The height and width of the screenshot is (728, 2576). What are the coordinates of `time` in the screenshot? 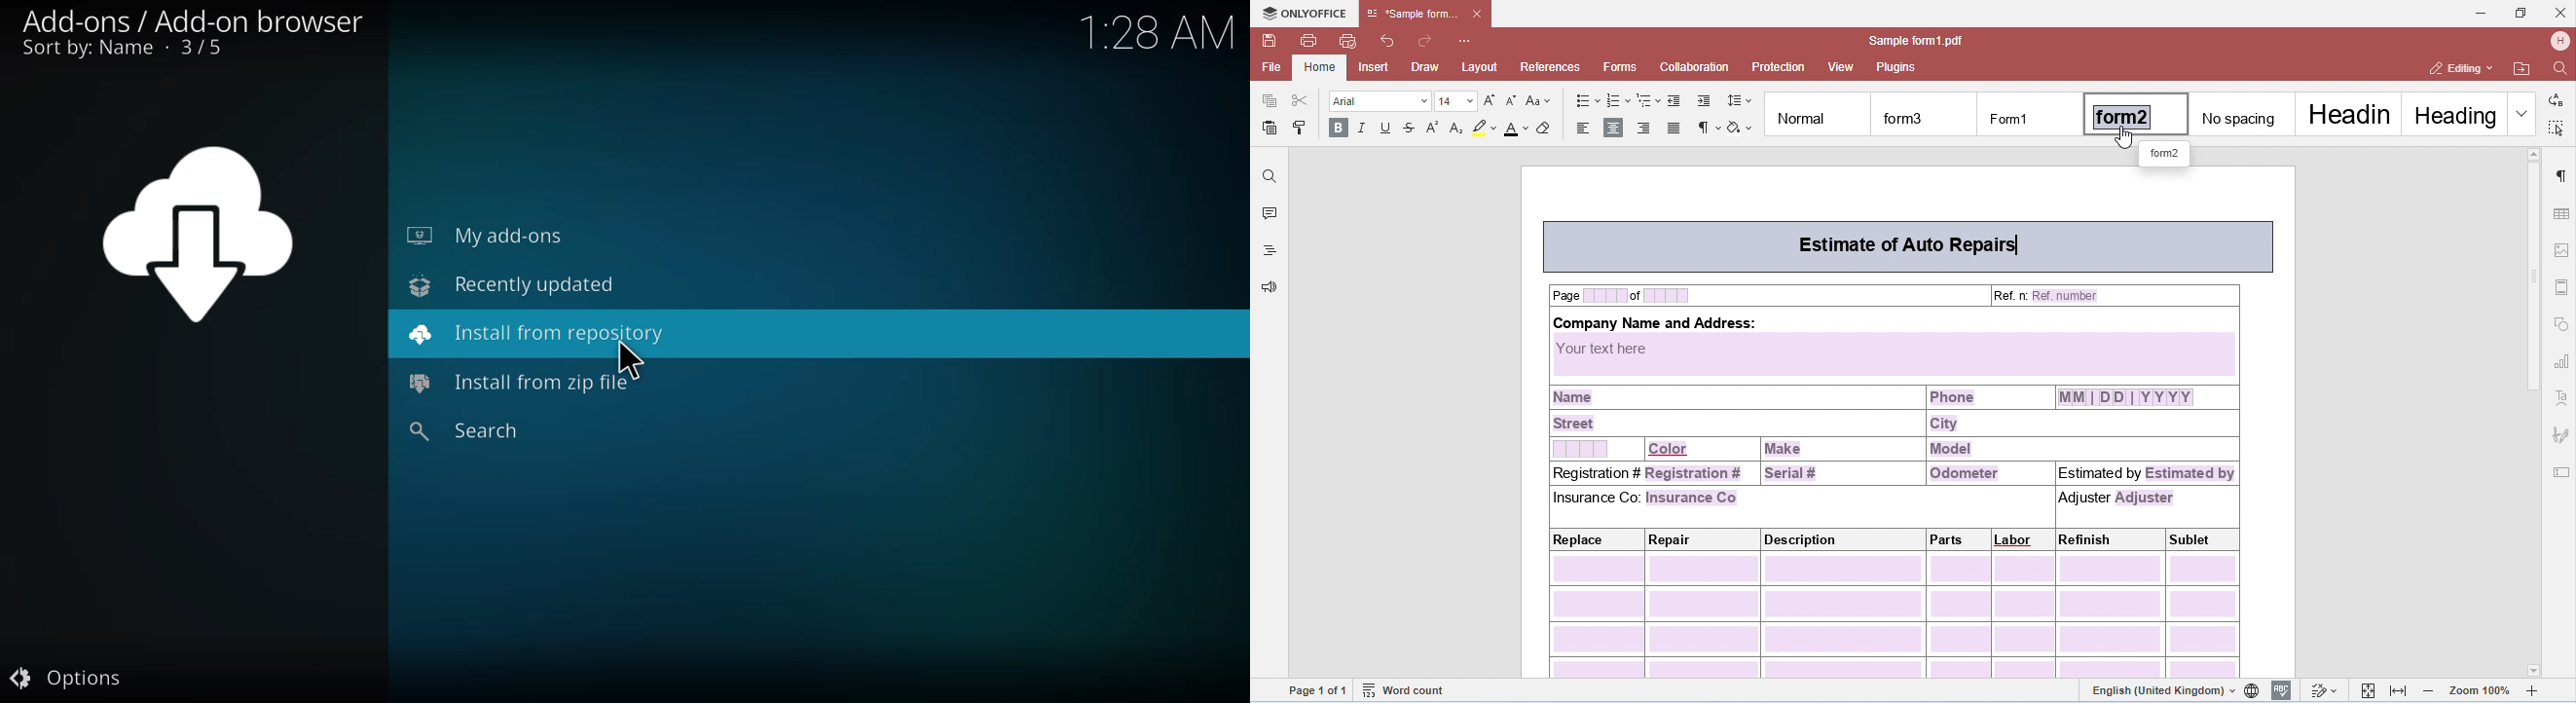 It's located at (1160, 33).